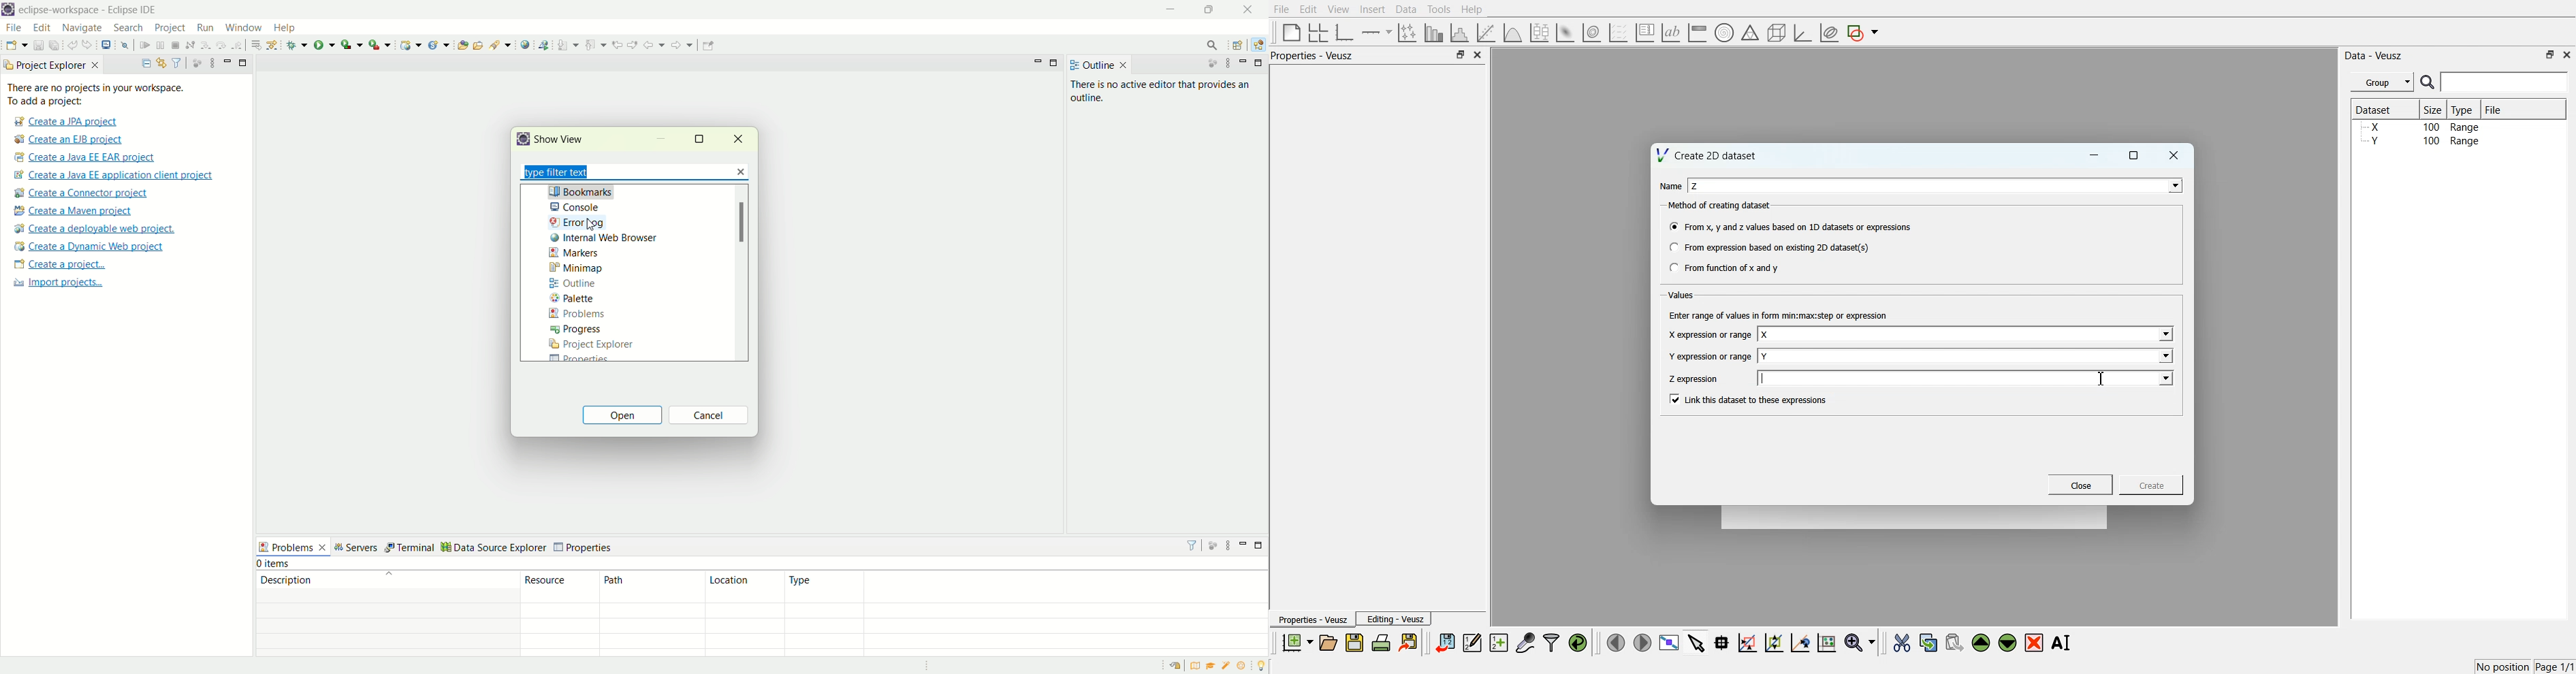 The height and width of the screenshot is (700, 2576). Describe the element at coordinates (1408, 10) in the screenshot. I see `Data` at that location.